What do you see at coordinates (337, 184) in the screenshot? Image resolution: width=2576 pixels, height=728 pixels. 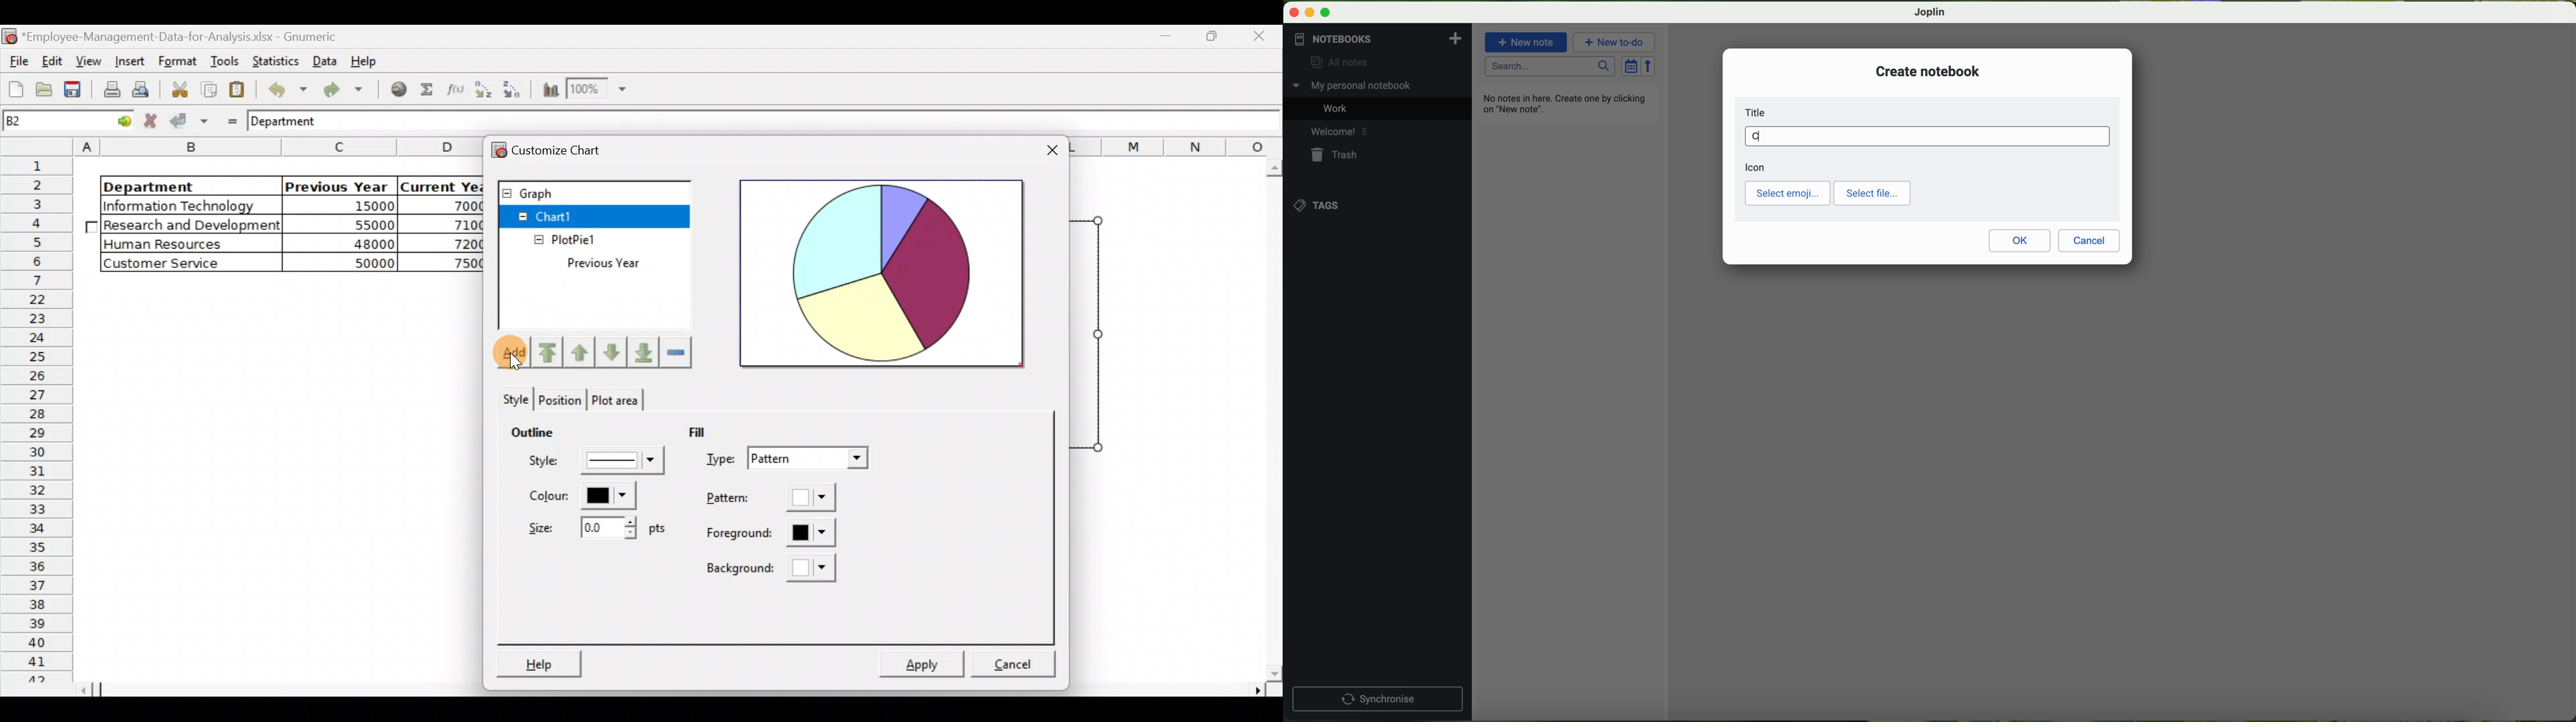 I see `Previous Year` at bounding box center [337, 184].